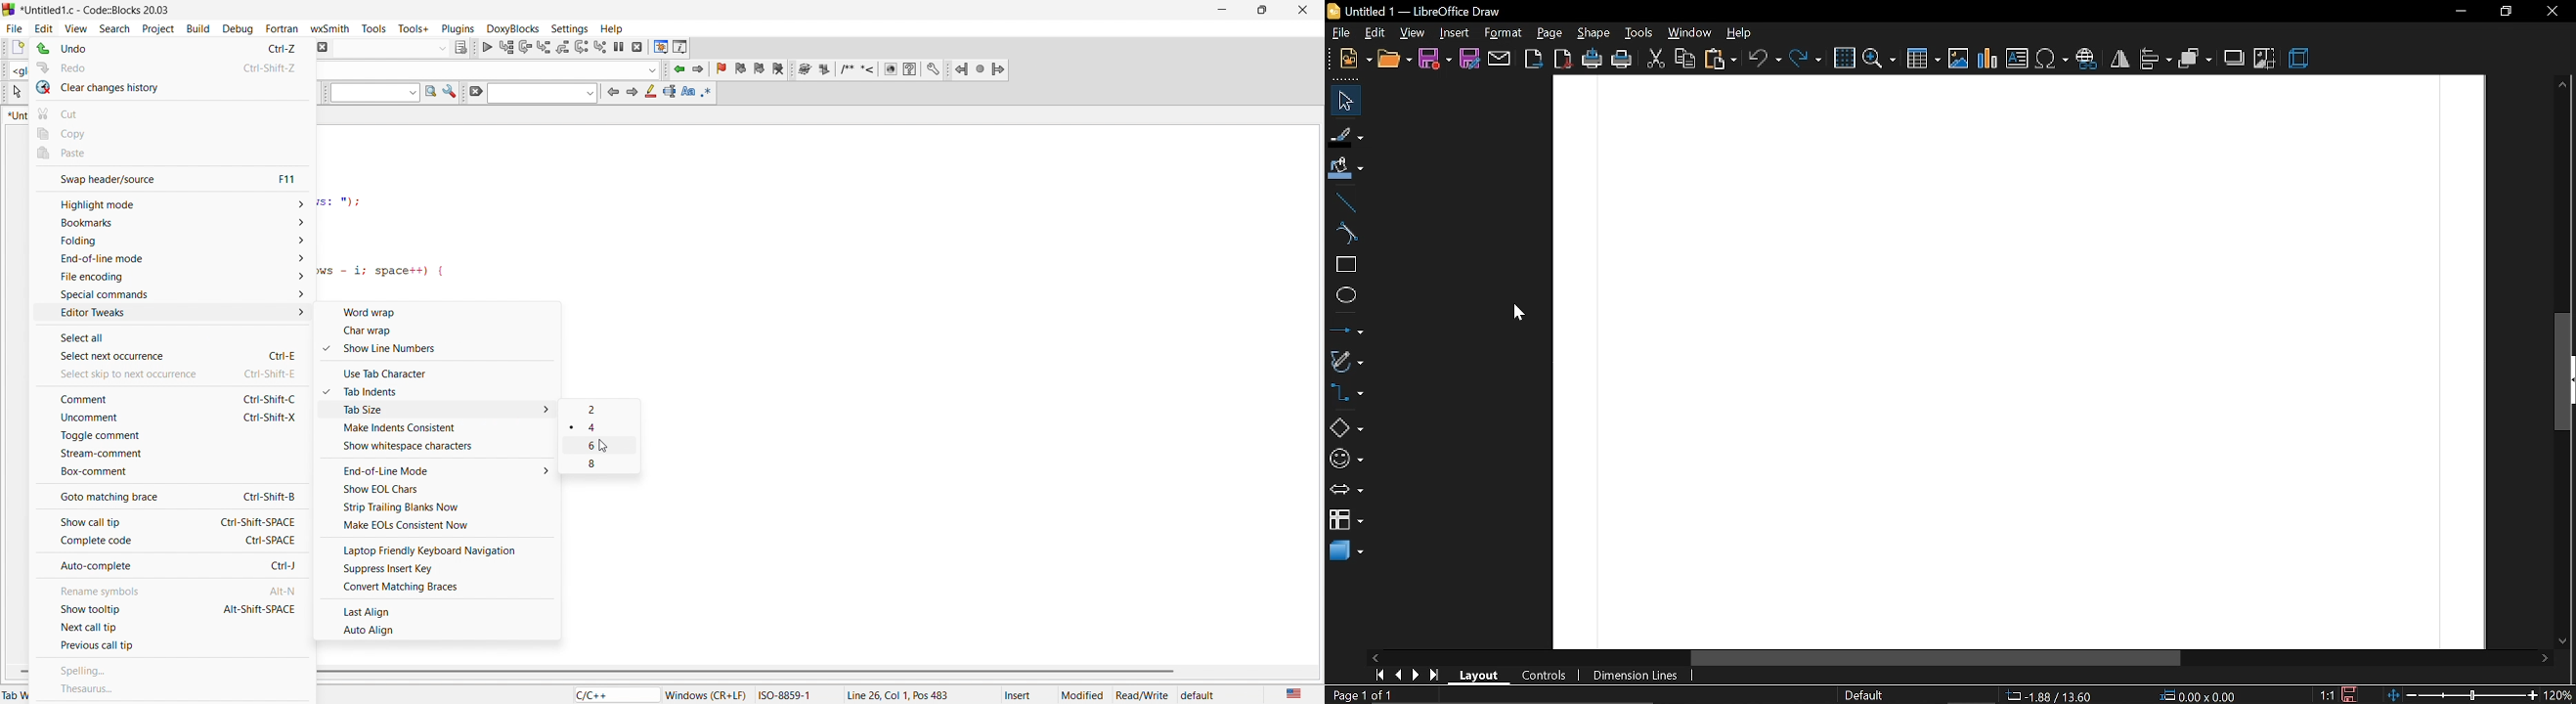 This screenshot has width=2576, height=728. What do you see at coordinates (174, 666) in the screenshot?
I see `spelling` at bounding box center [174, 666].